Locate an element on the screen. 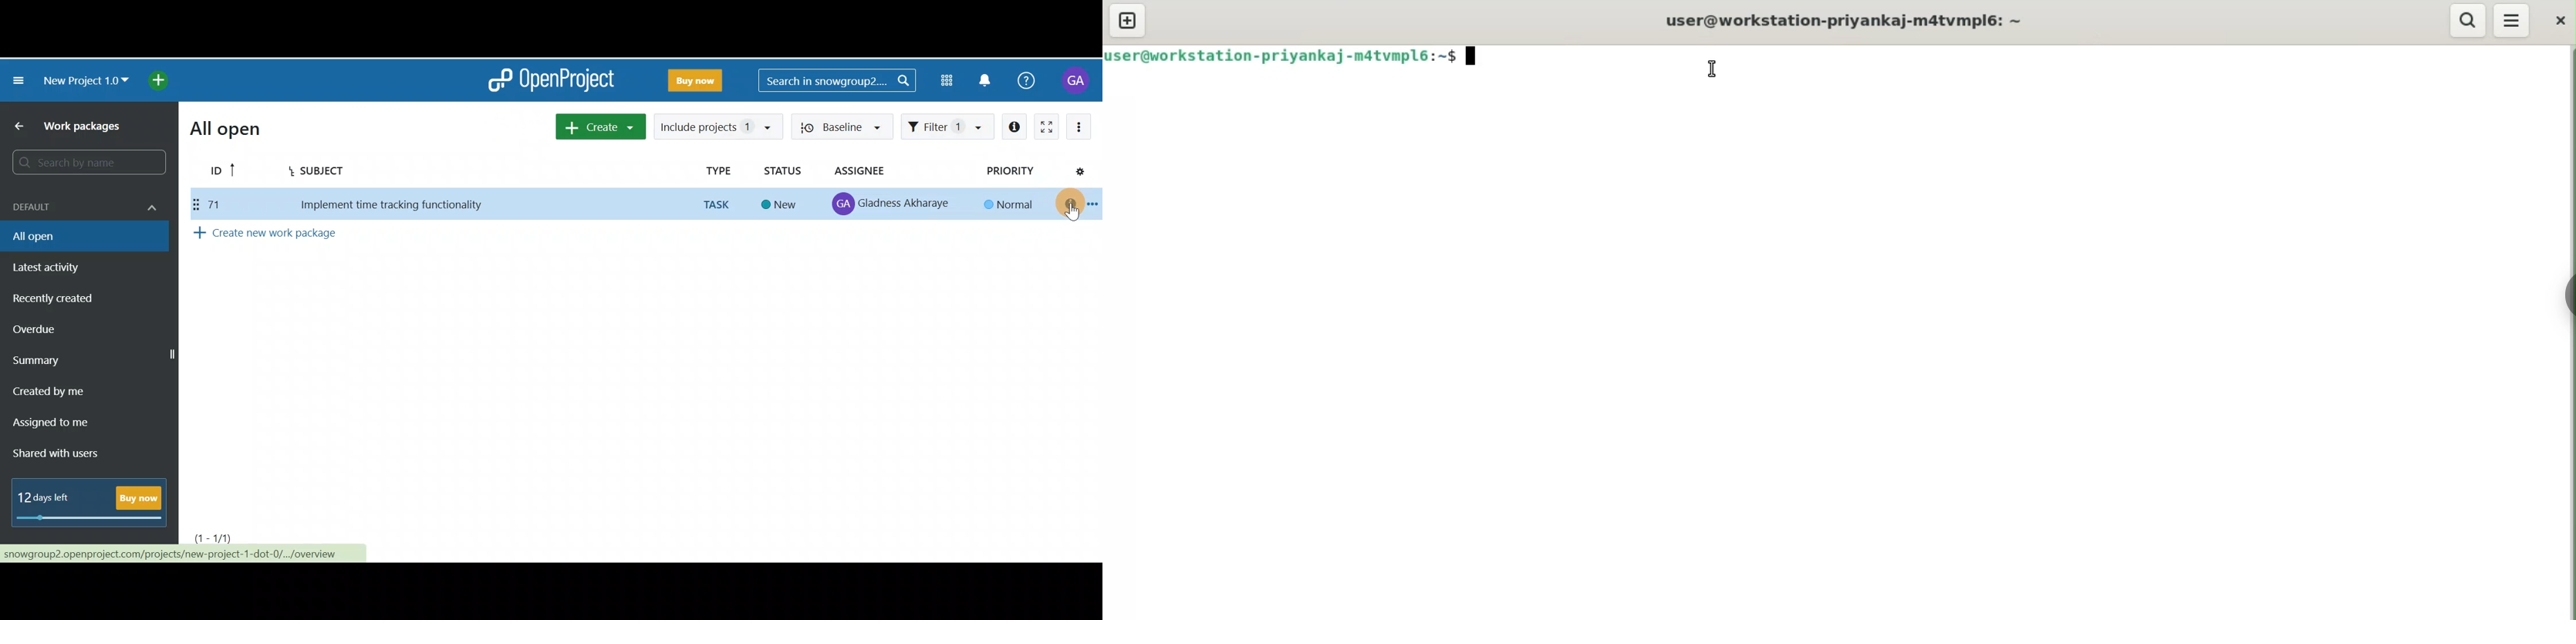  Overdue is located at coordinates (48, 328).